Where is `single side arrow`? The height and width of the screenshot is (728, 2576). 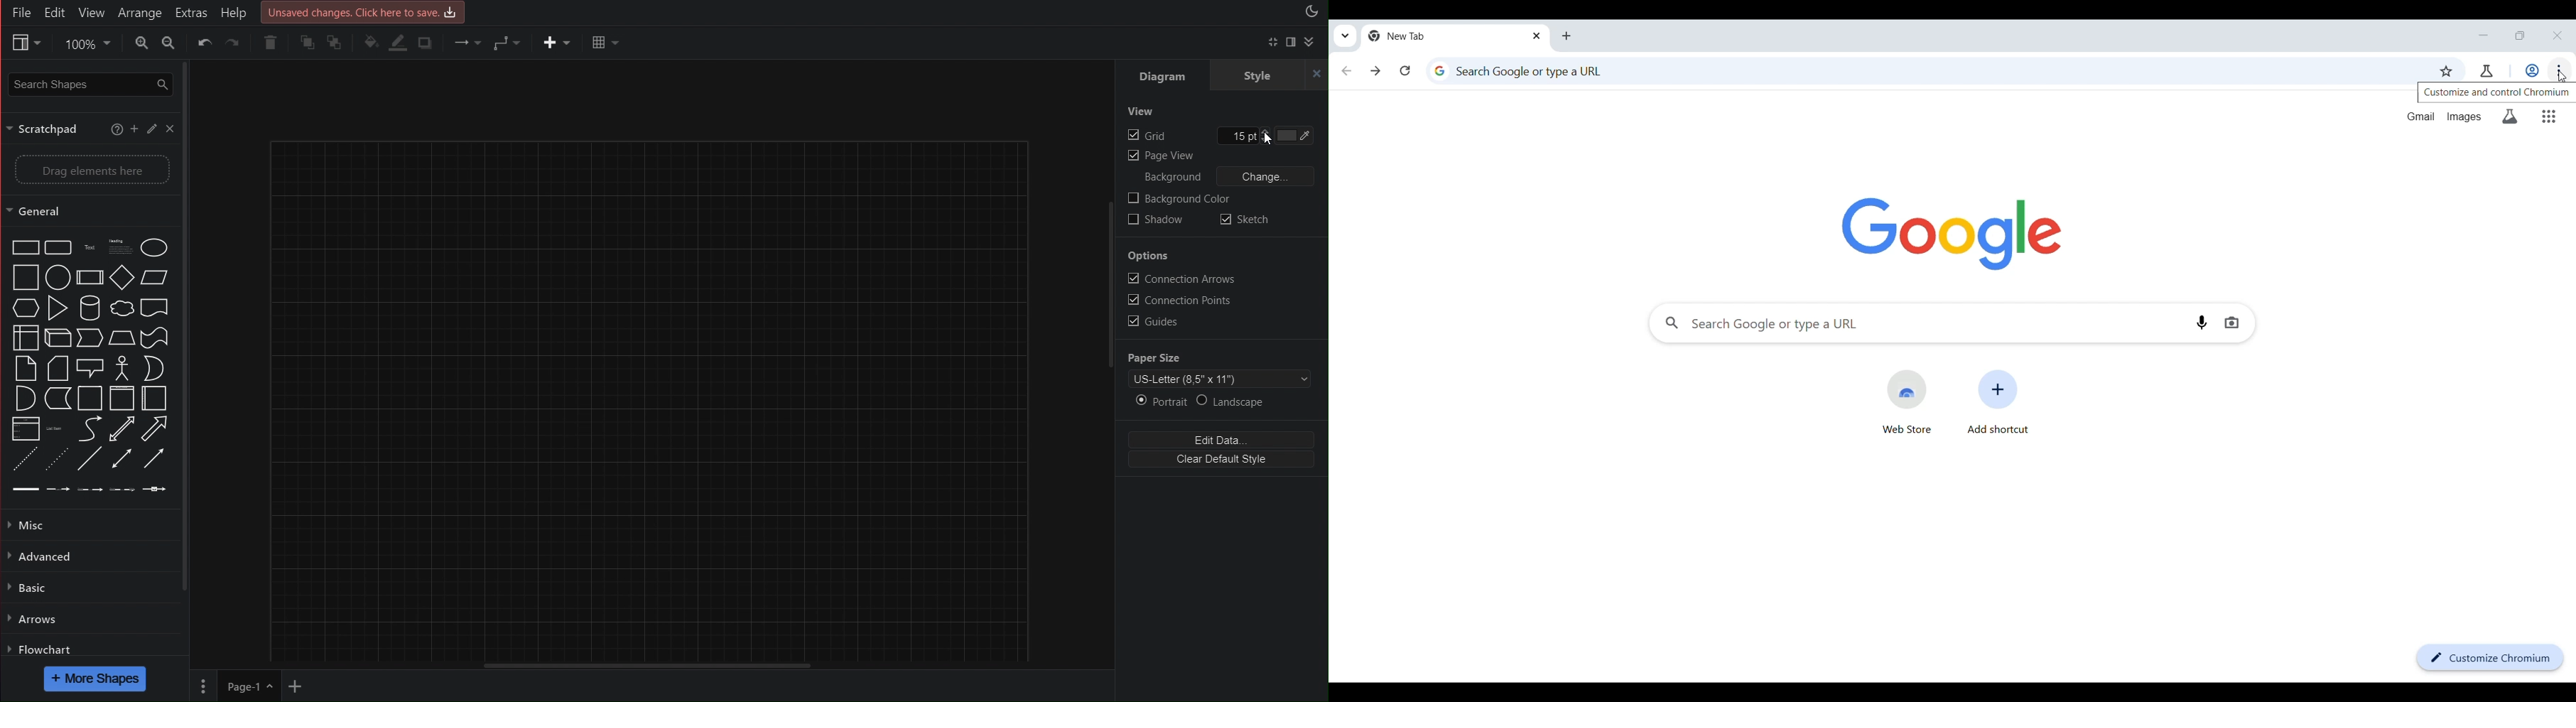
single side arrow is located at coordinates (157, 426).